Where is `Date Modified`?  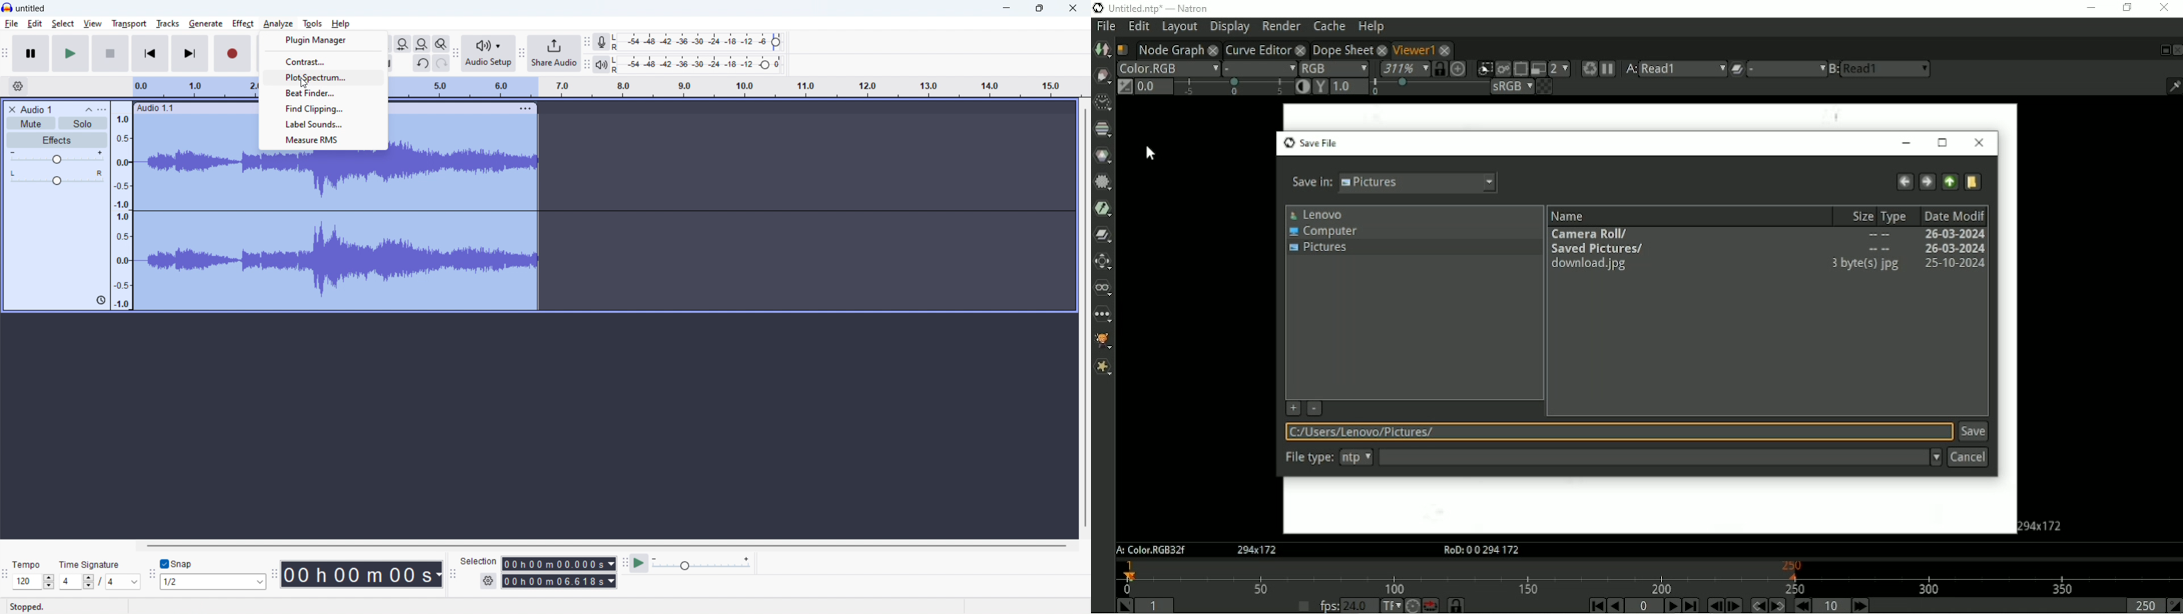
Date Modified is located at coordinates (1954, 215).